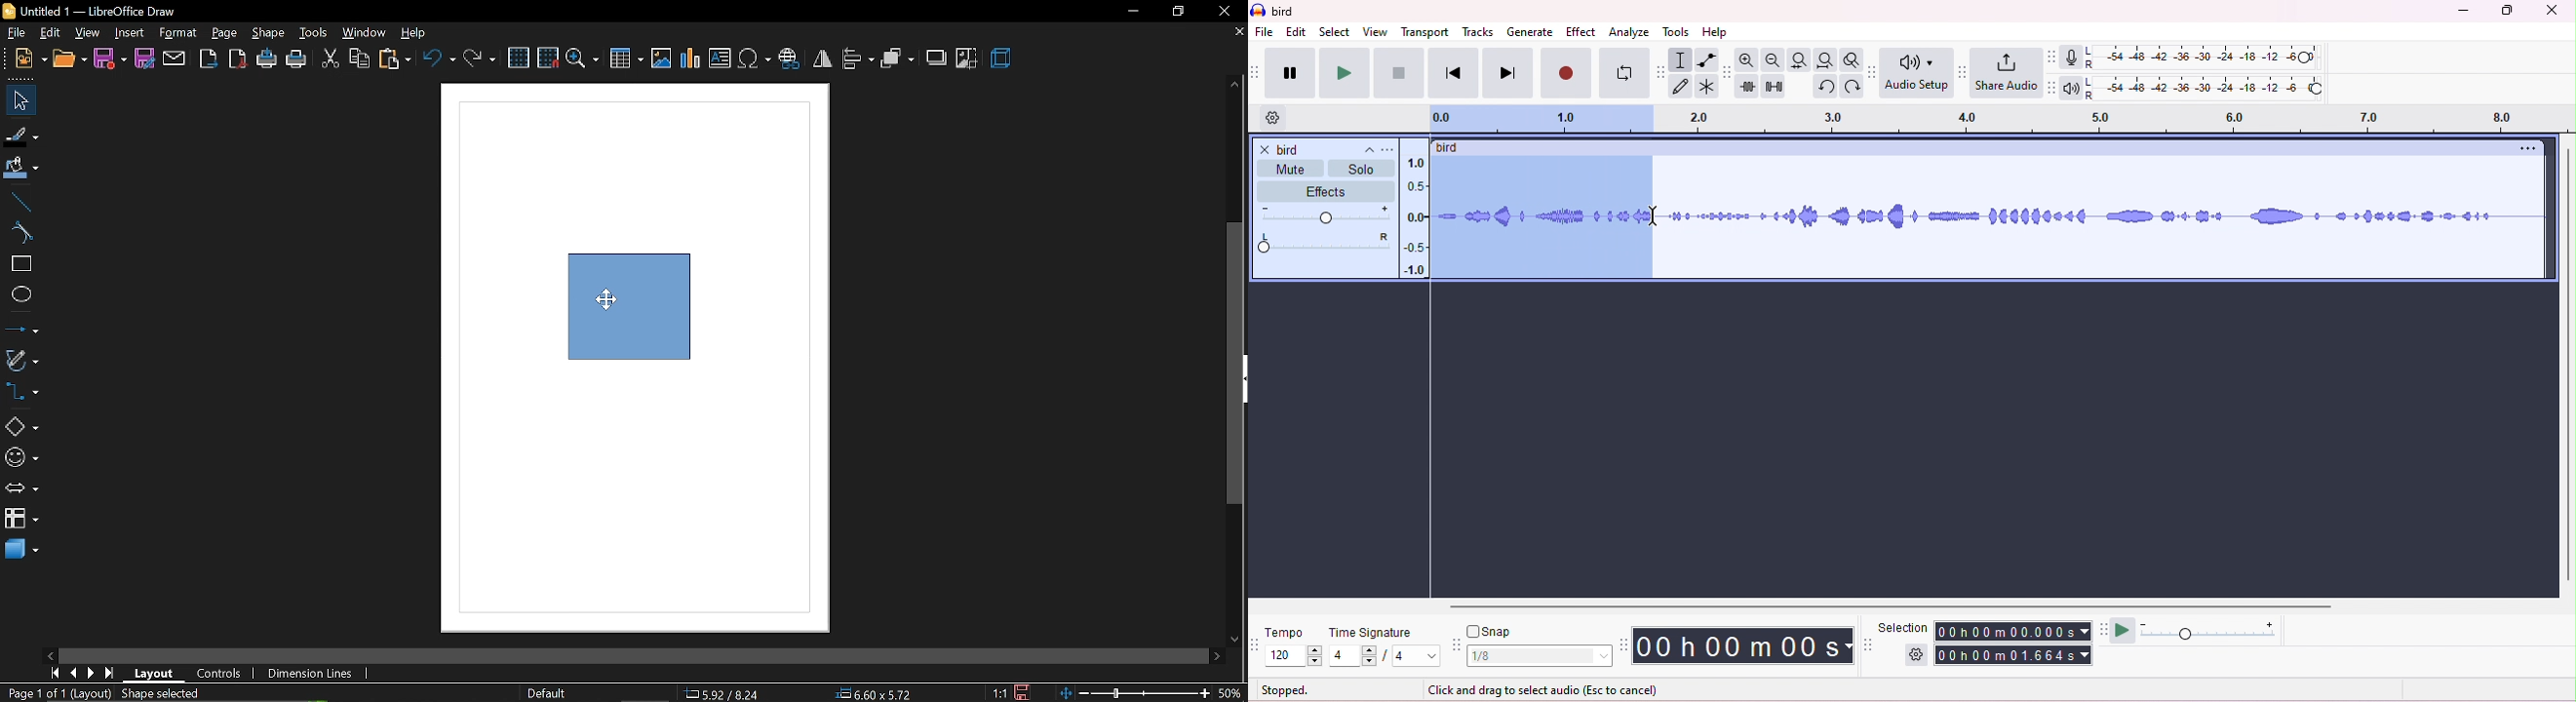 This screenshot has width=2576, height=728. What do you see at coordinates (68, 59) in the screenshot?
I see `open` at bounding box center [68, 59].